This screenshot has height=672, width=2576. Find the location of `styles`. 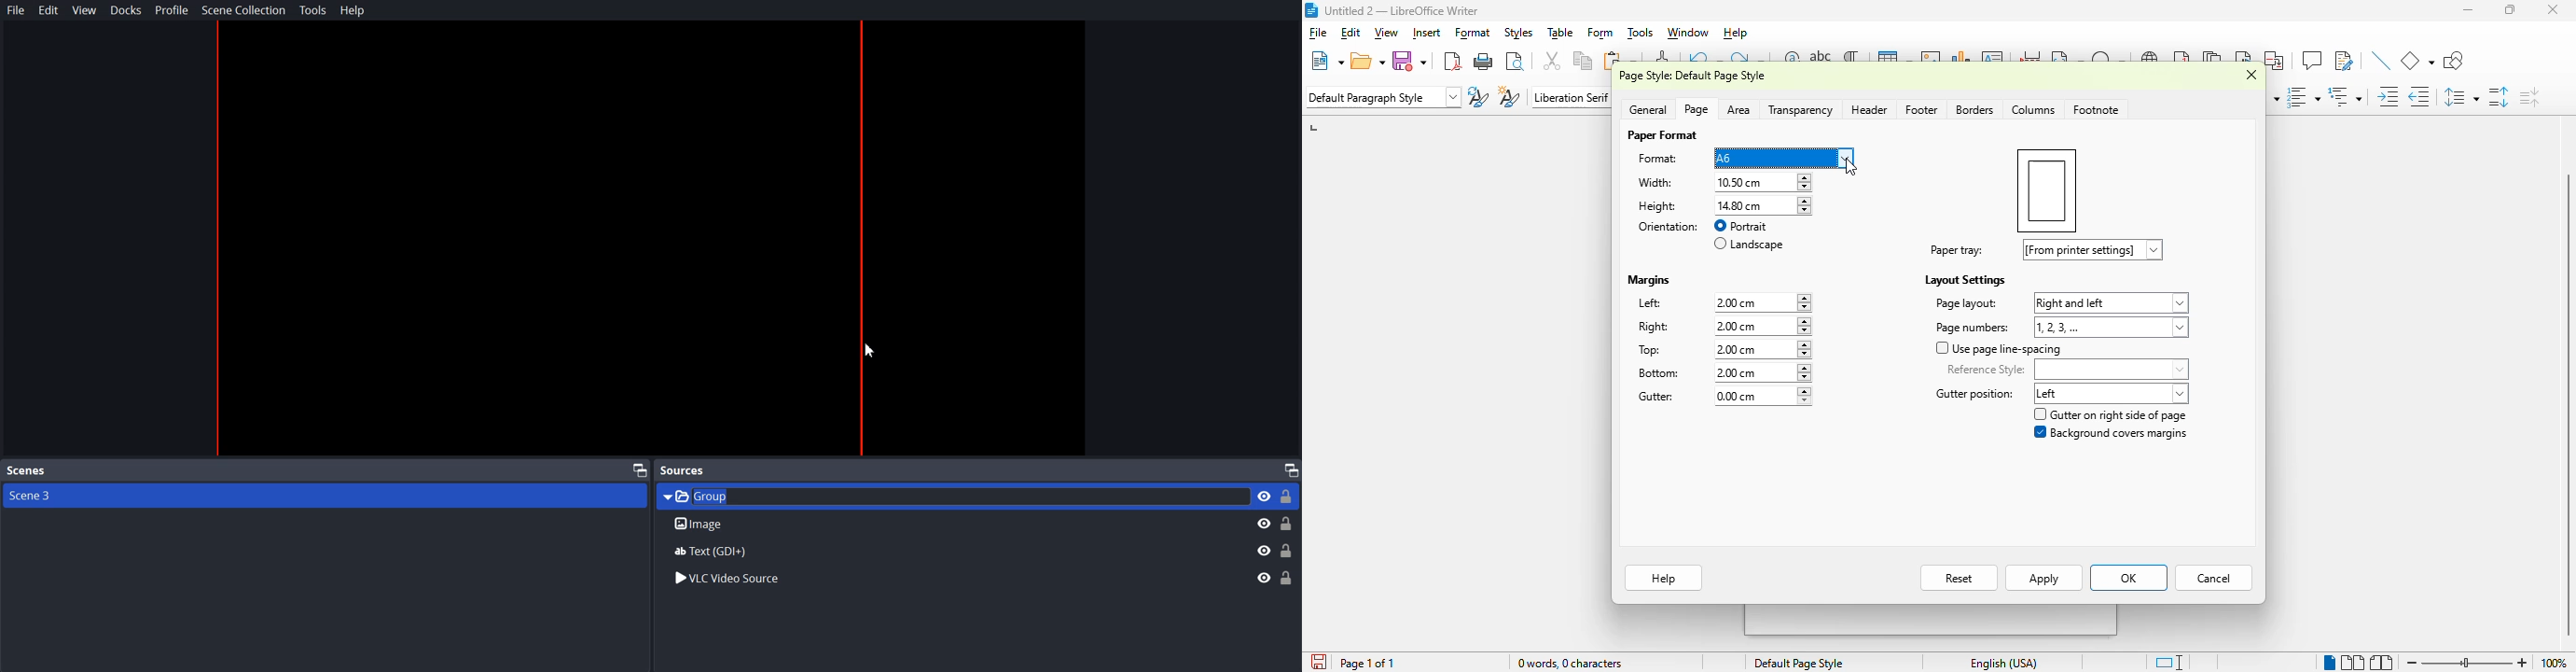

styles is located at coordinates (1518, 33).